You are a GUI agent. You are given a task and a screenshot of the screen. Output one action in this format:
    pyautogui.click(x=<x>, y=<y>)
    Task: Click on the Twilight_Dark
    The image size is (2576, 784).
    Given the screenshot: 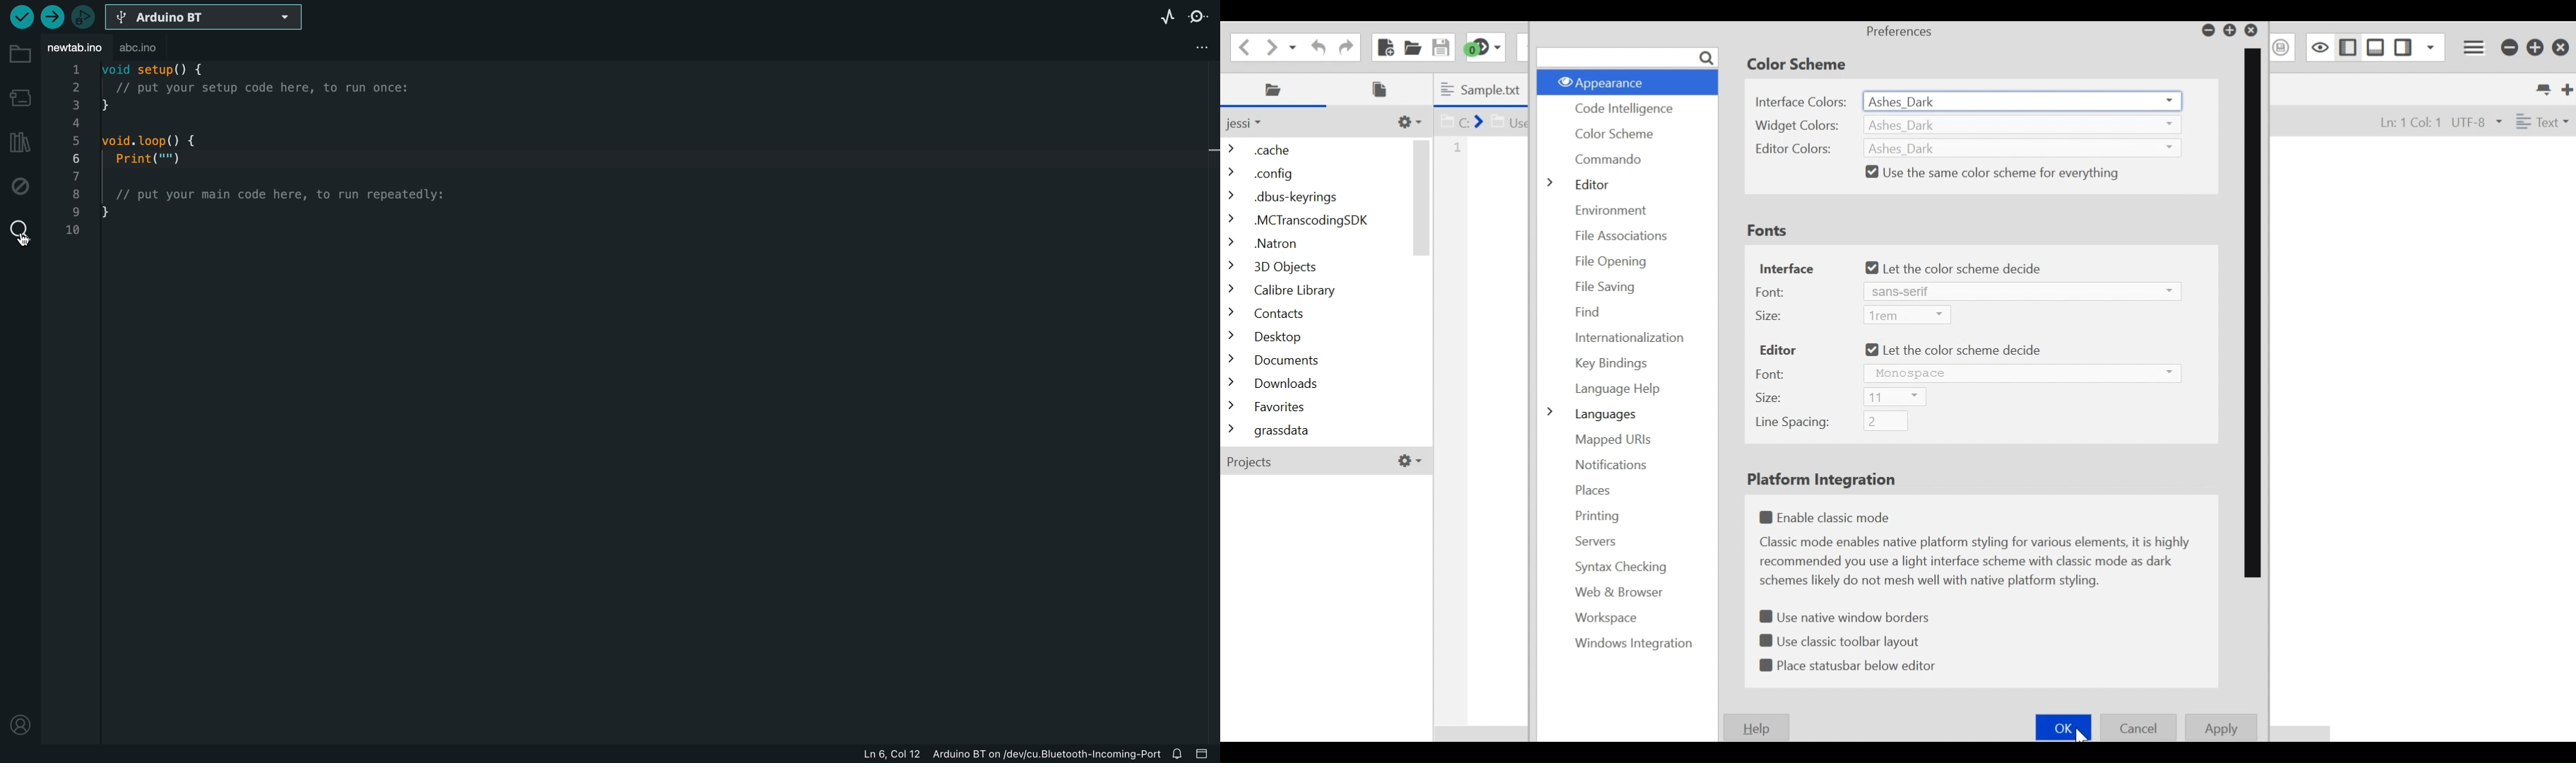 What is the action you would take?
    pyautogui.click(x=2023, y=266)
    